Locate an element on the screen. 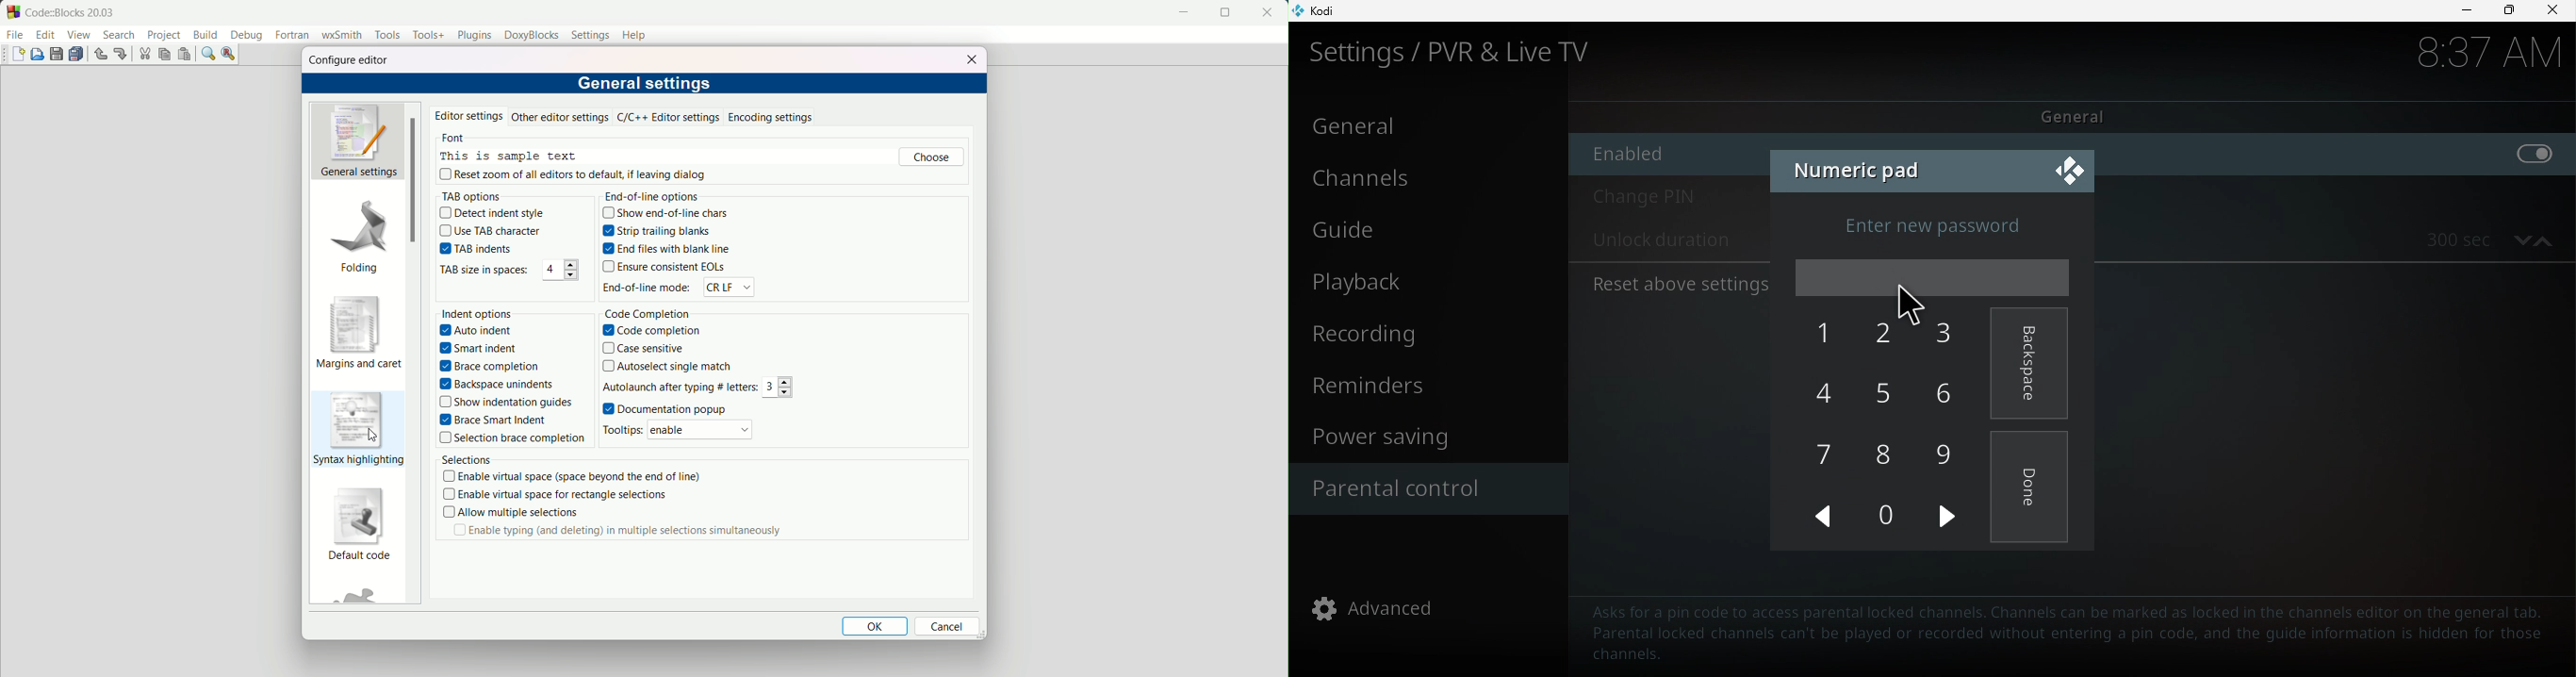 The image size is (2576, 700). settings is located at coordinates (591, 36).